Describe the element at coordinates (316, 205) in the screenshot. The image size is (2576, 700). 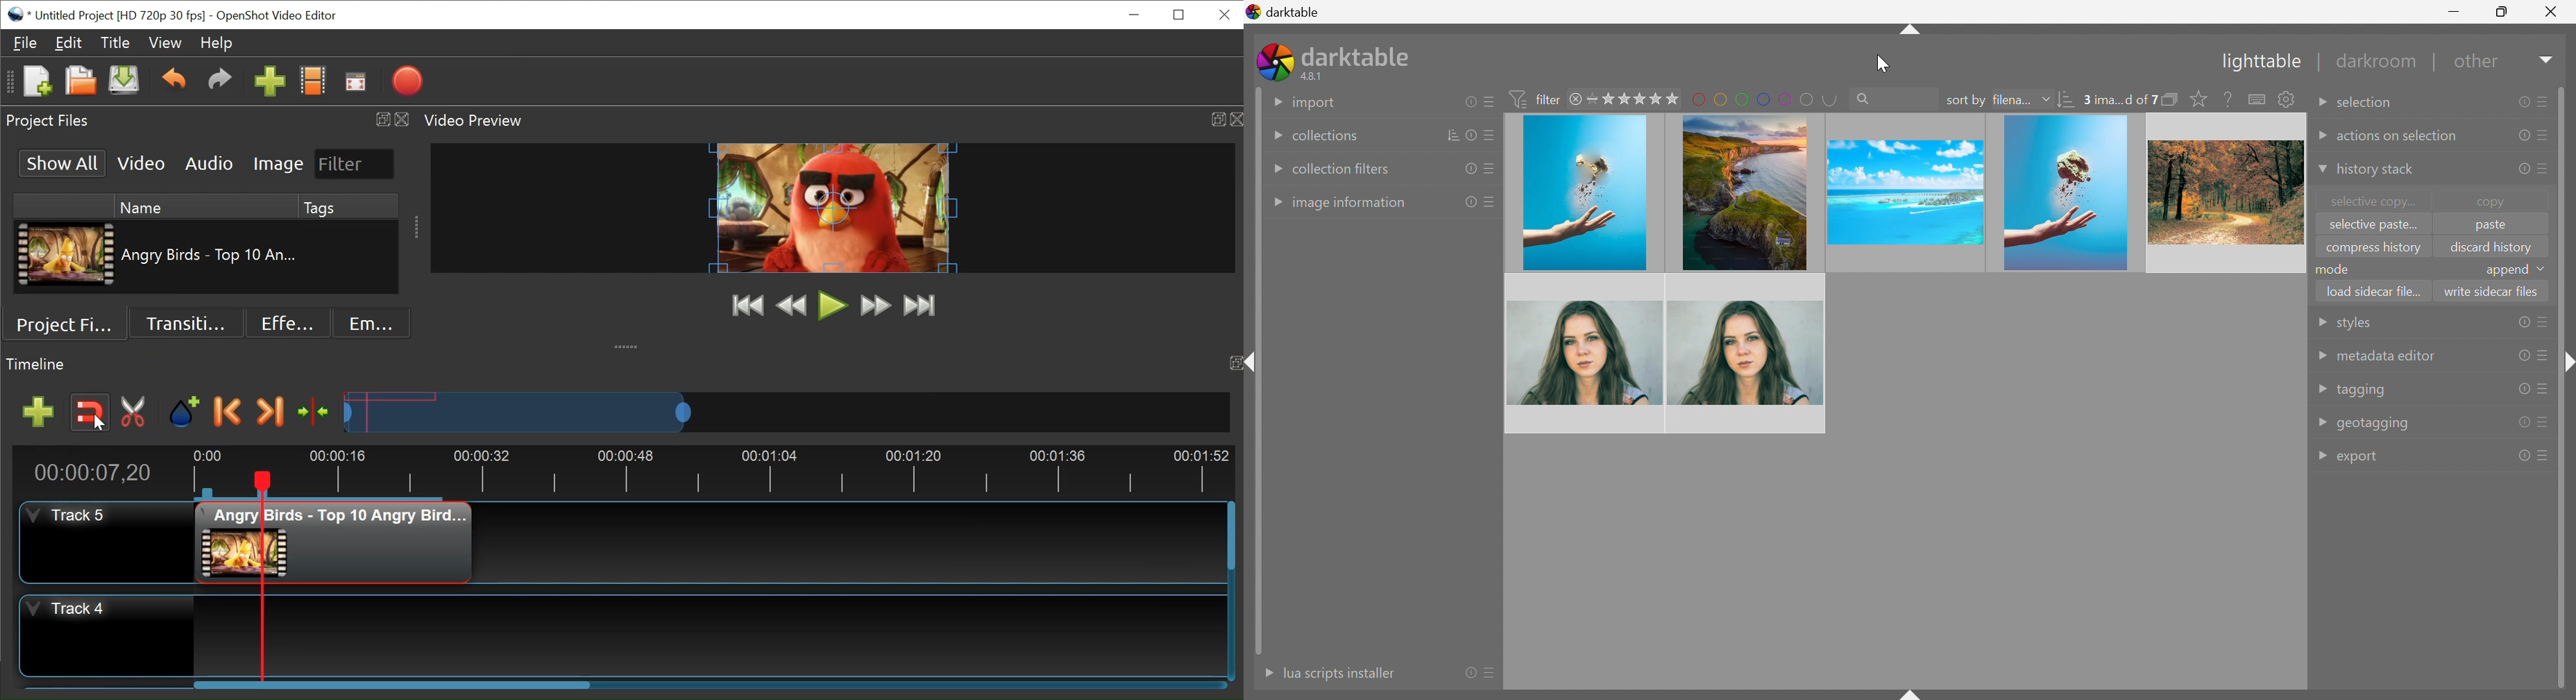
I see `Tags` at that location.